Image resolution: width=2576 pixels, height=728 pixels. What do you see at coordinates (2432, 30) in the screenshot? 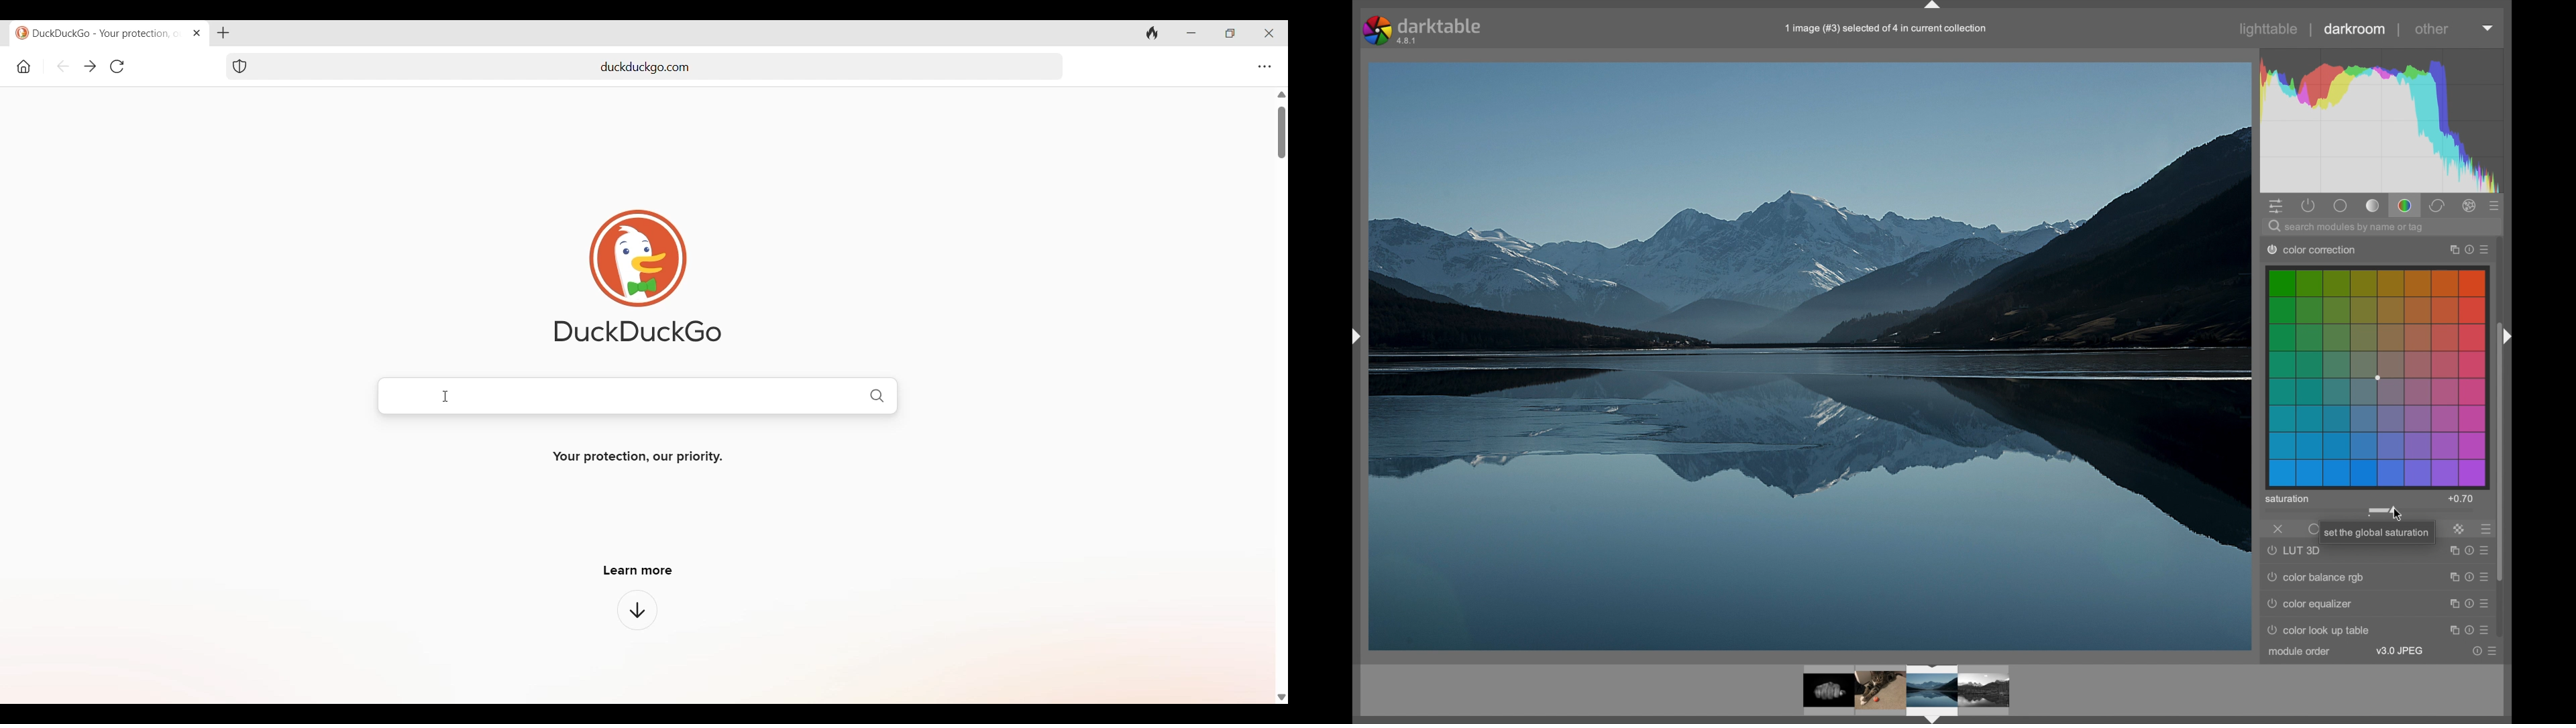
I see `other` at bounding box center [2432, 30].